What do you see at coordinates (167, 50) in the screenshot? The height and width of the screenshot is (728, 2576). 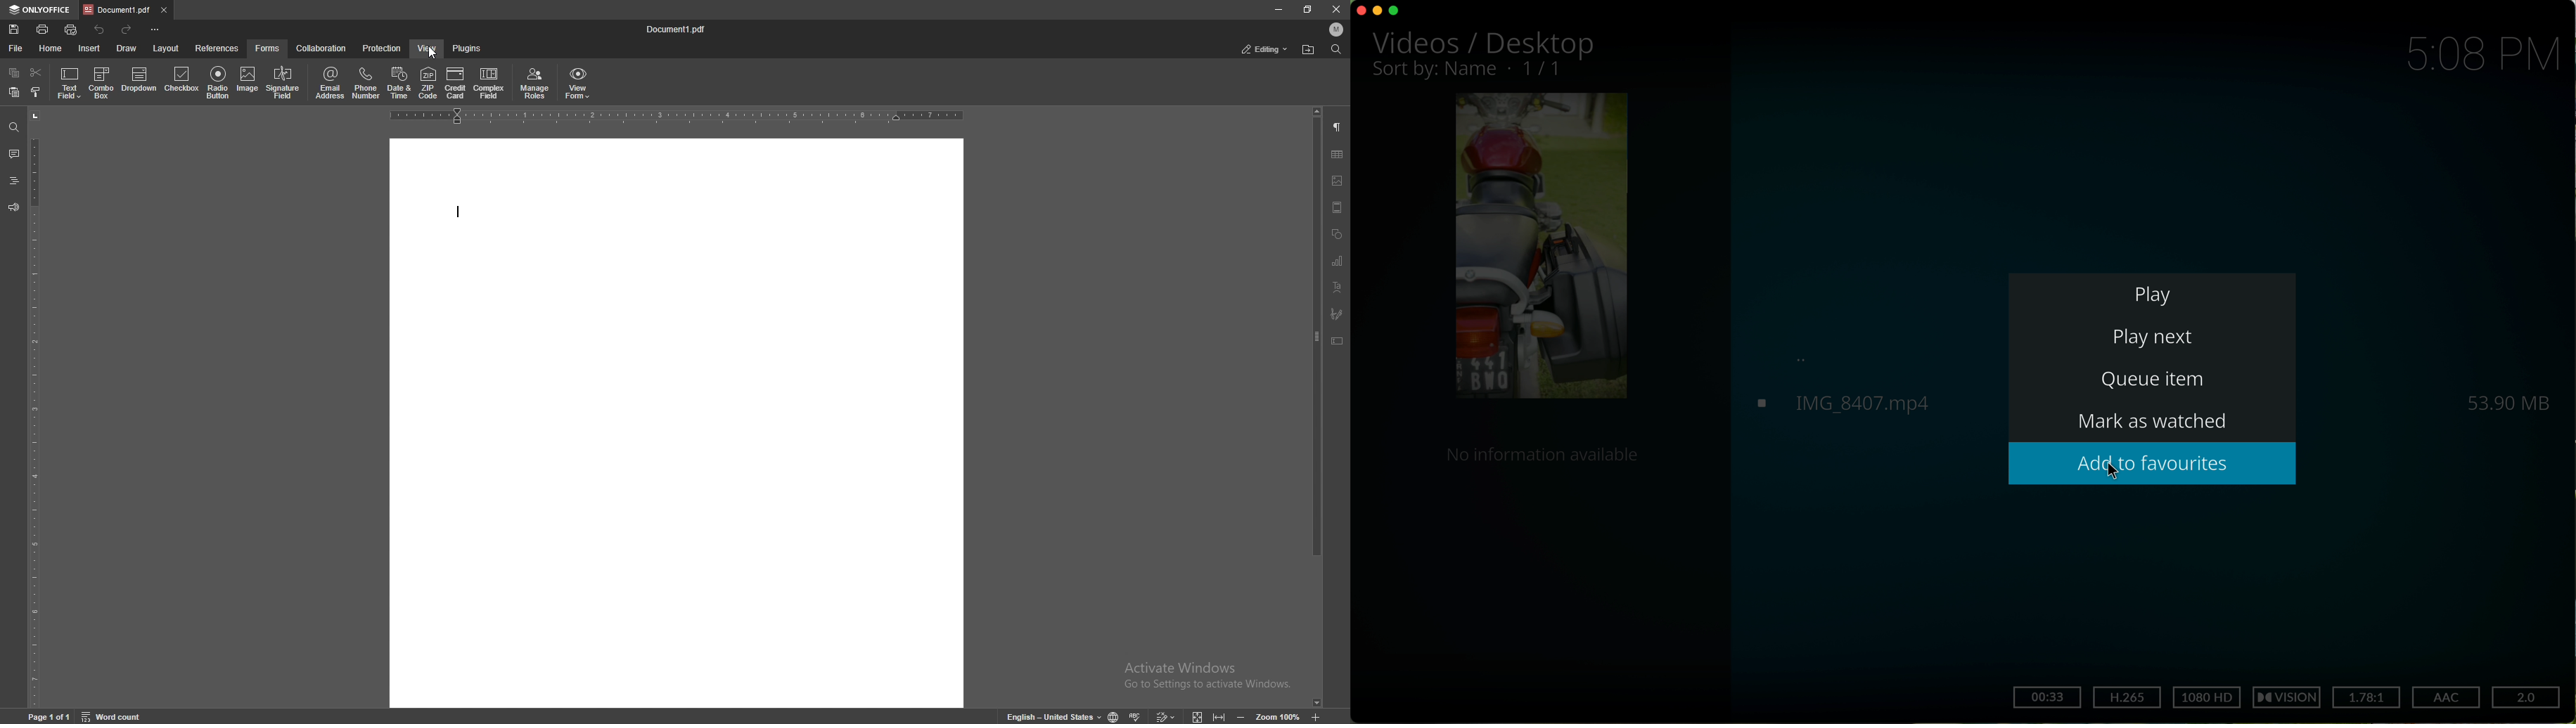 I see `layout` at bounding box center [167, 50].